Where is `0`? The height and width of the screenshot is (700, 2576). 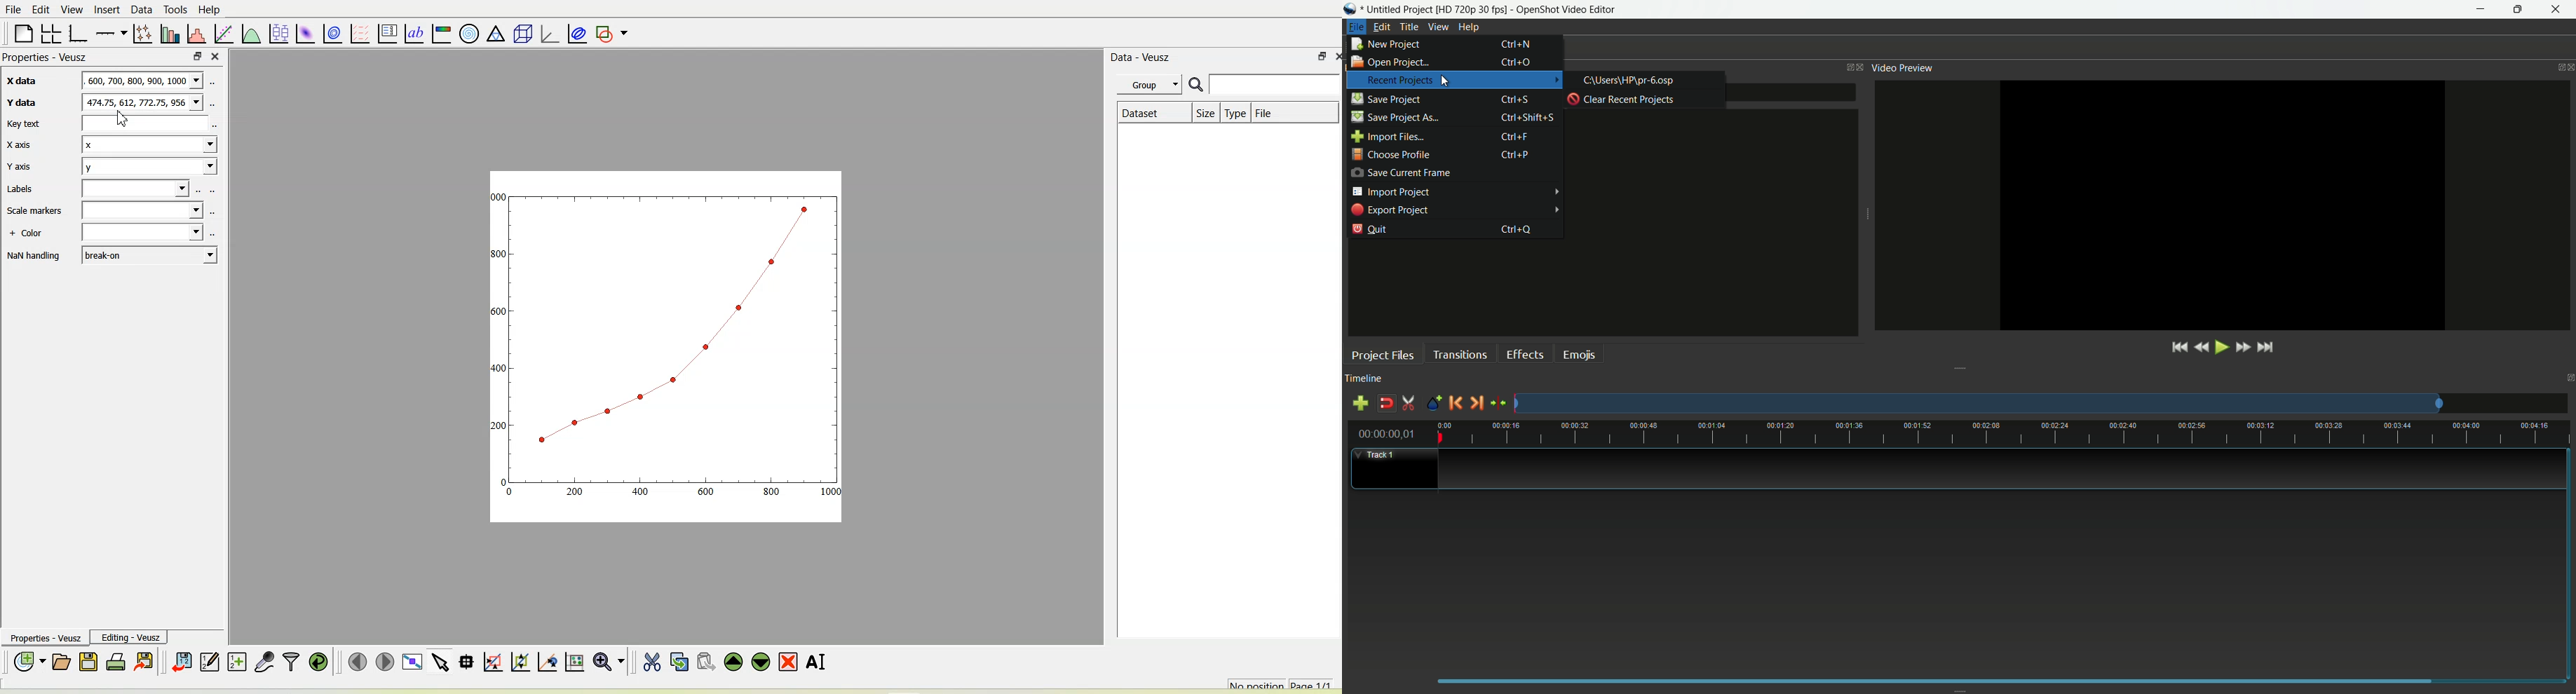
0 is located at coordinates (501, 479).